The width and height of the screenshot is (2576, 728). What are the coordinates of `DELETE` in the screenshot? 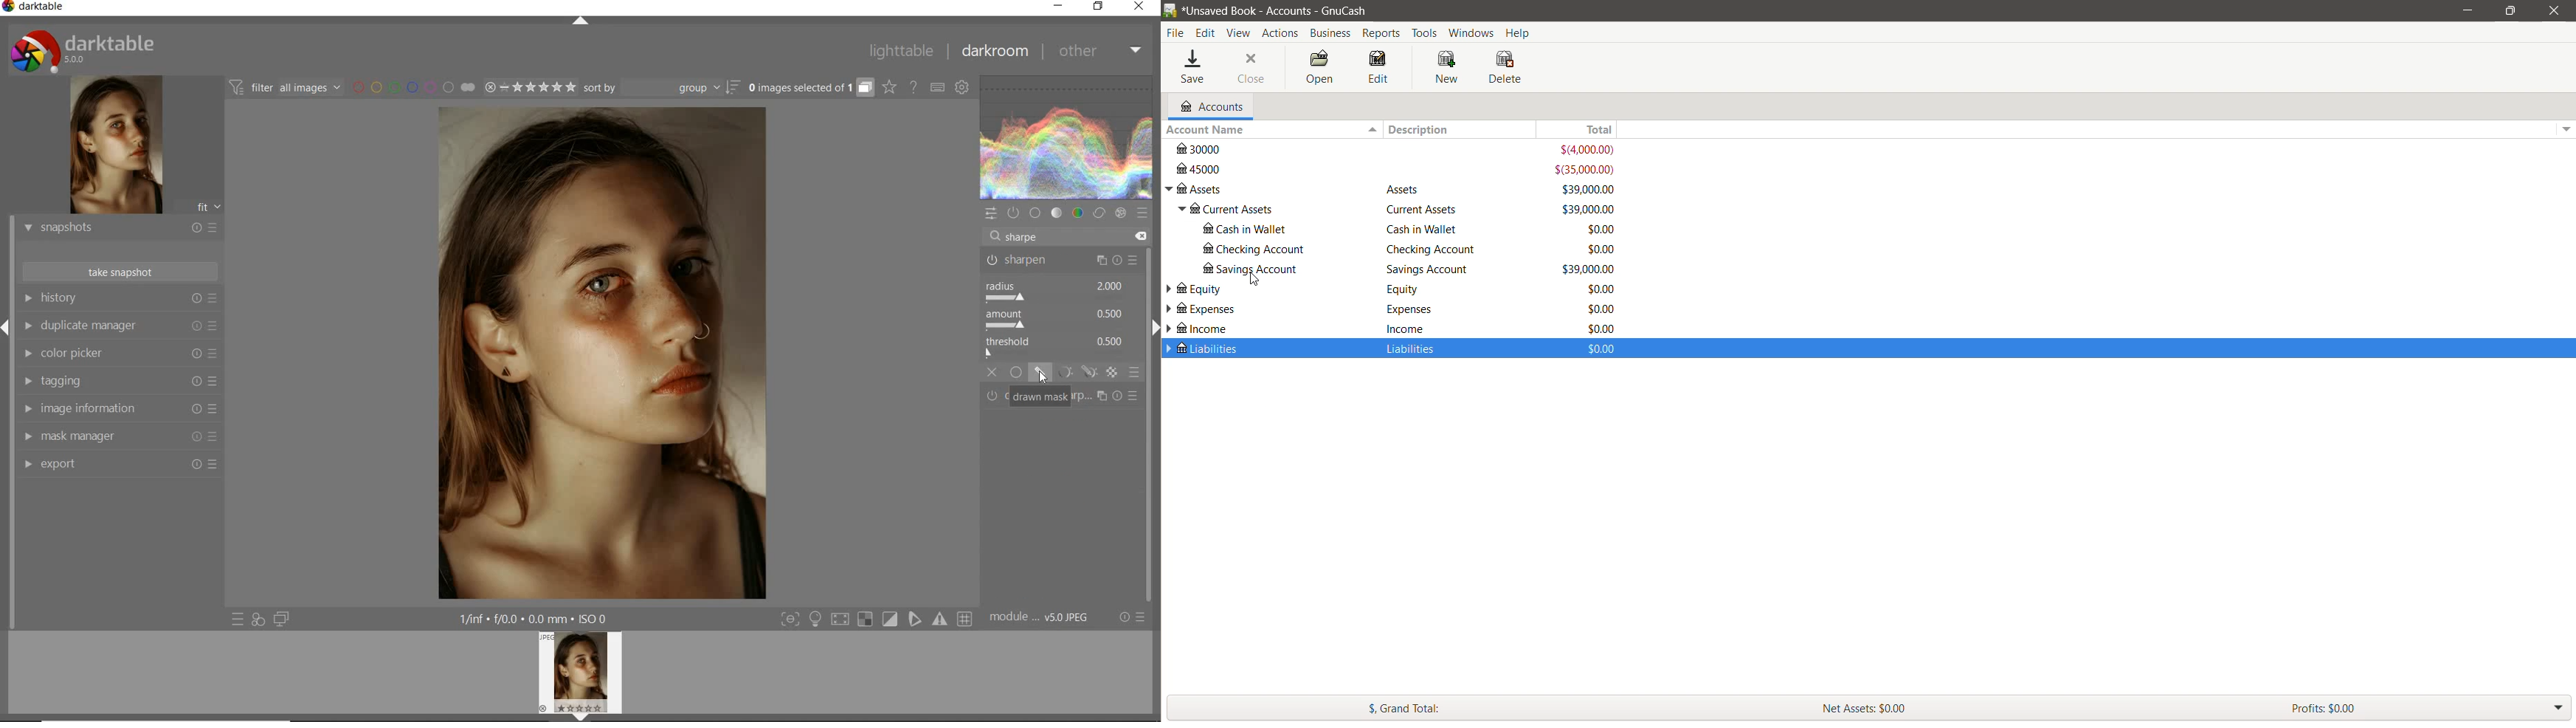 It's located at (1138, 237).